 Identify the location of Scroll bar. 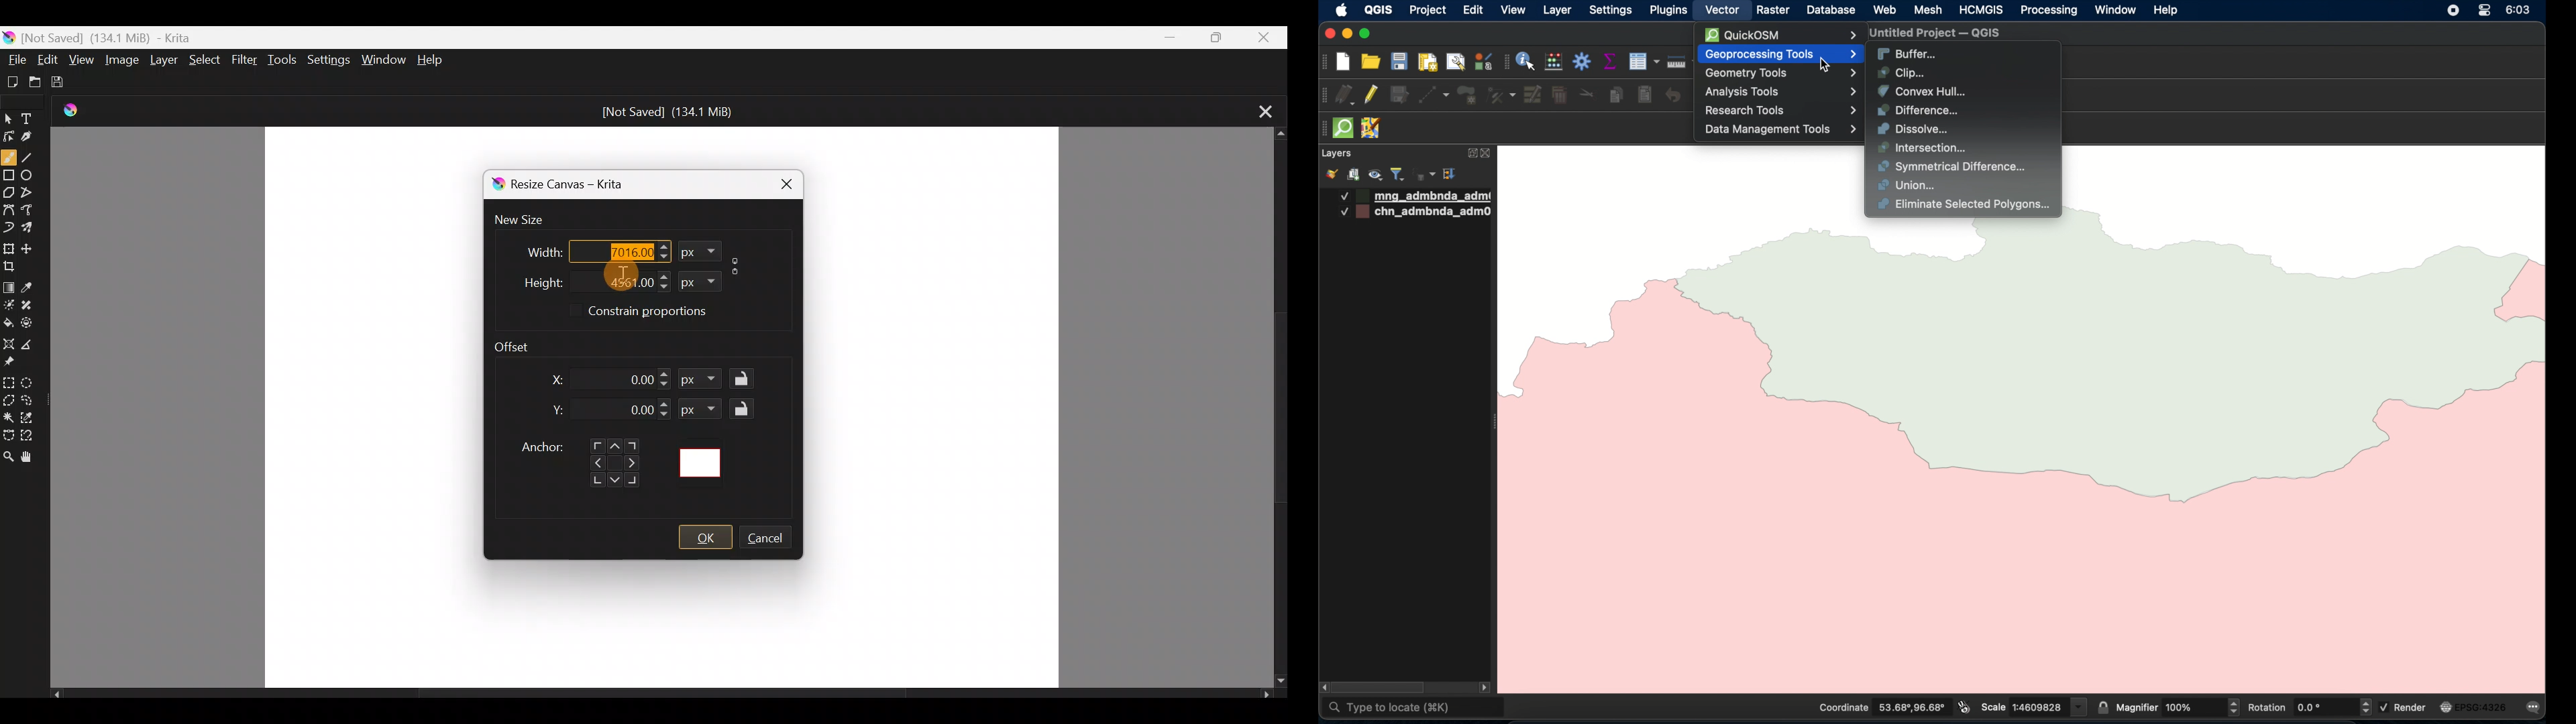
(661, 697).